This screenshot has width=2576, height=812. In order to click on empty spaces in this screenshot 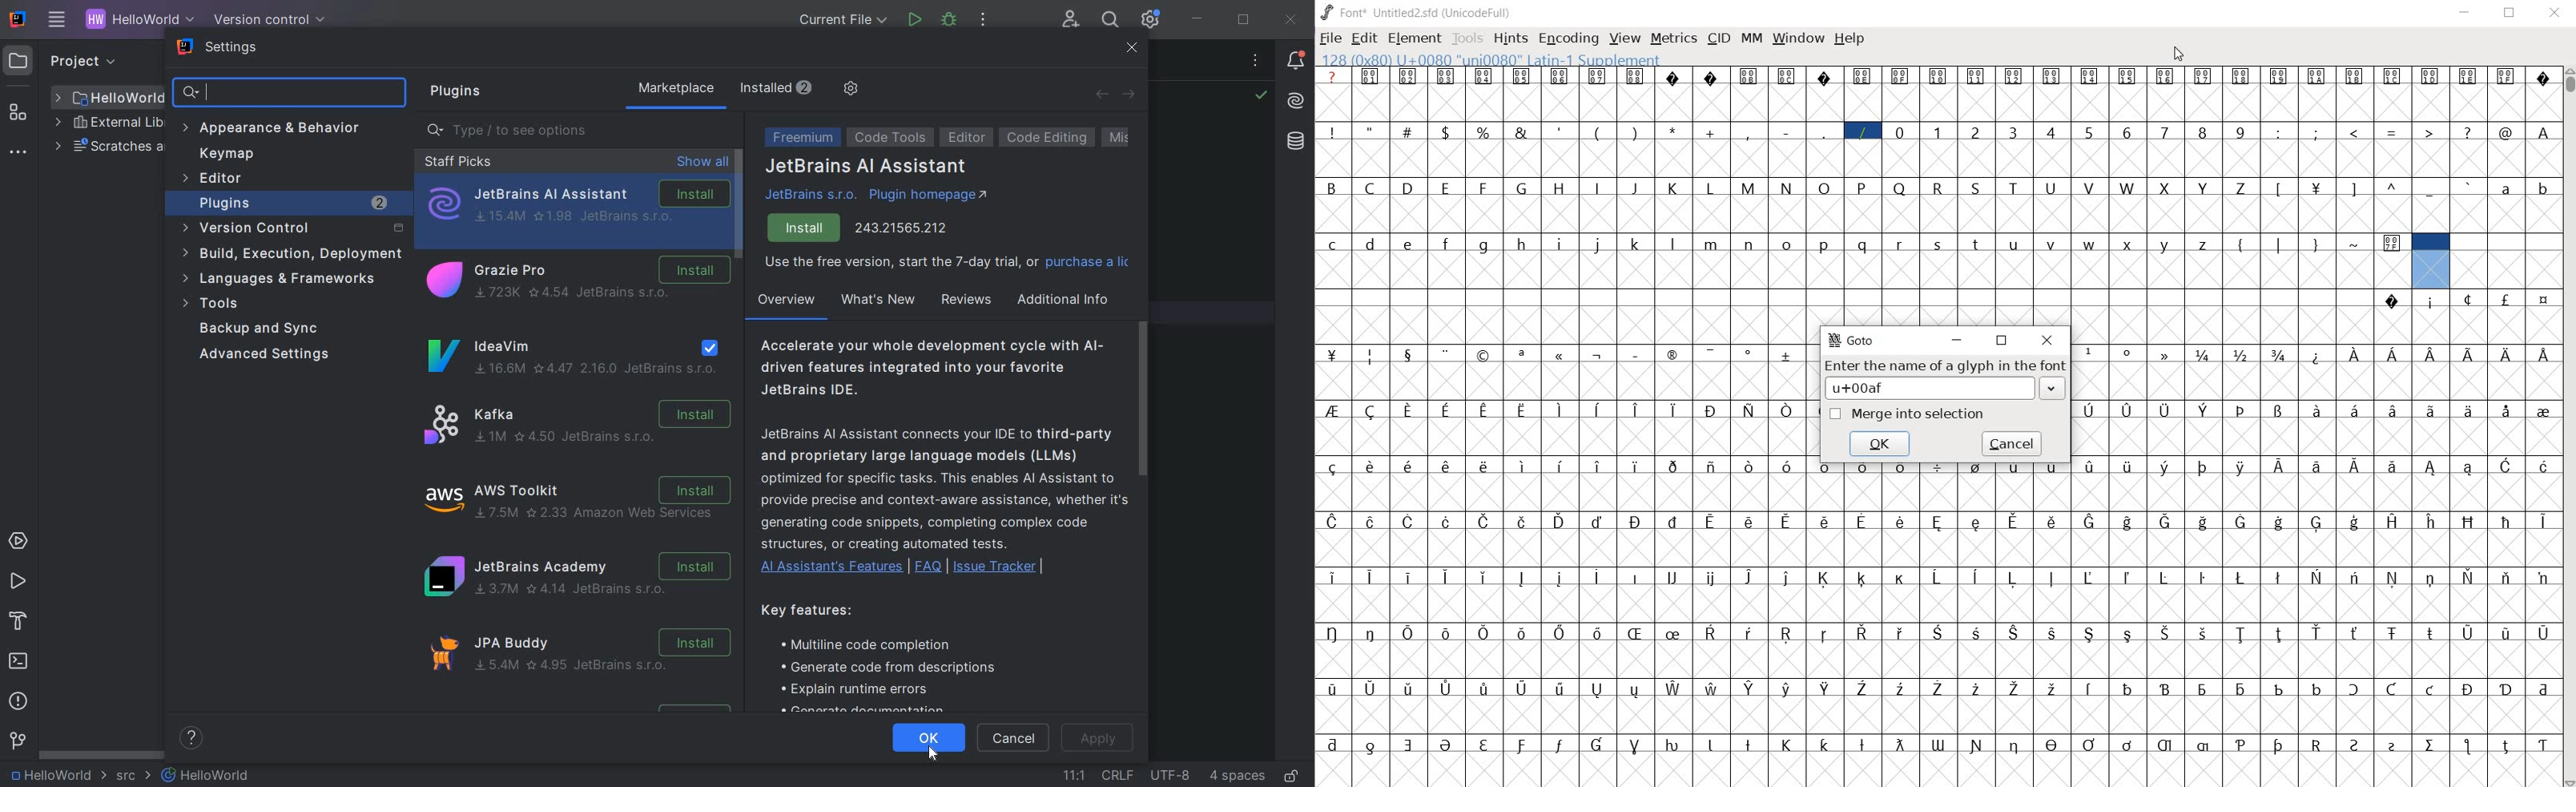, I will do `click(2507, 244)`.